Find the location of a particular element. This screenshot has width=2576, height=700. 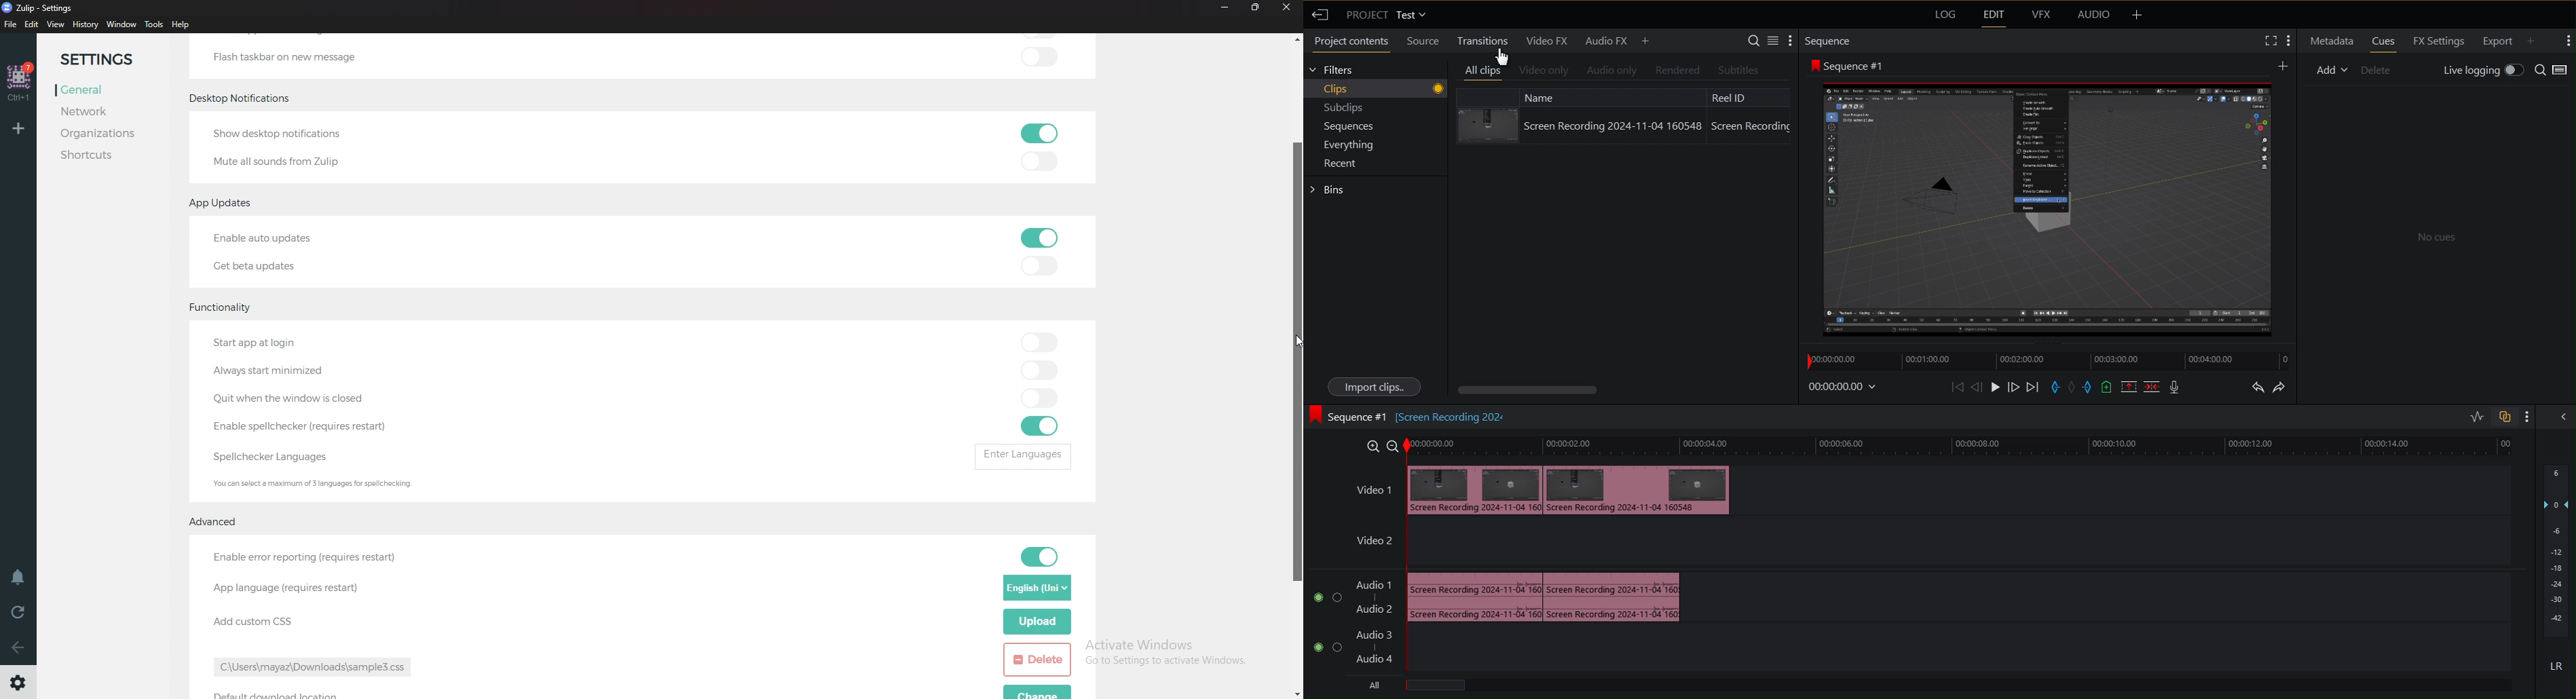

Shortcuts is located at coordinates (98, 155).